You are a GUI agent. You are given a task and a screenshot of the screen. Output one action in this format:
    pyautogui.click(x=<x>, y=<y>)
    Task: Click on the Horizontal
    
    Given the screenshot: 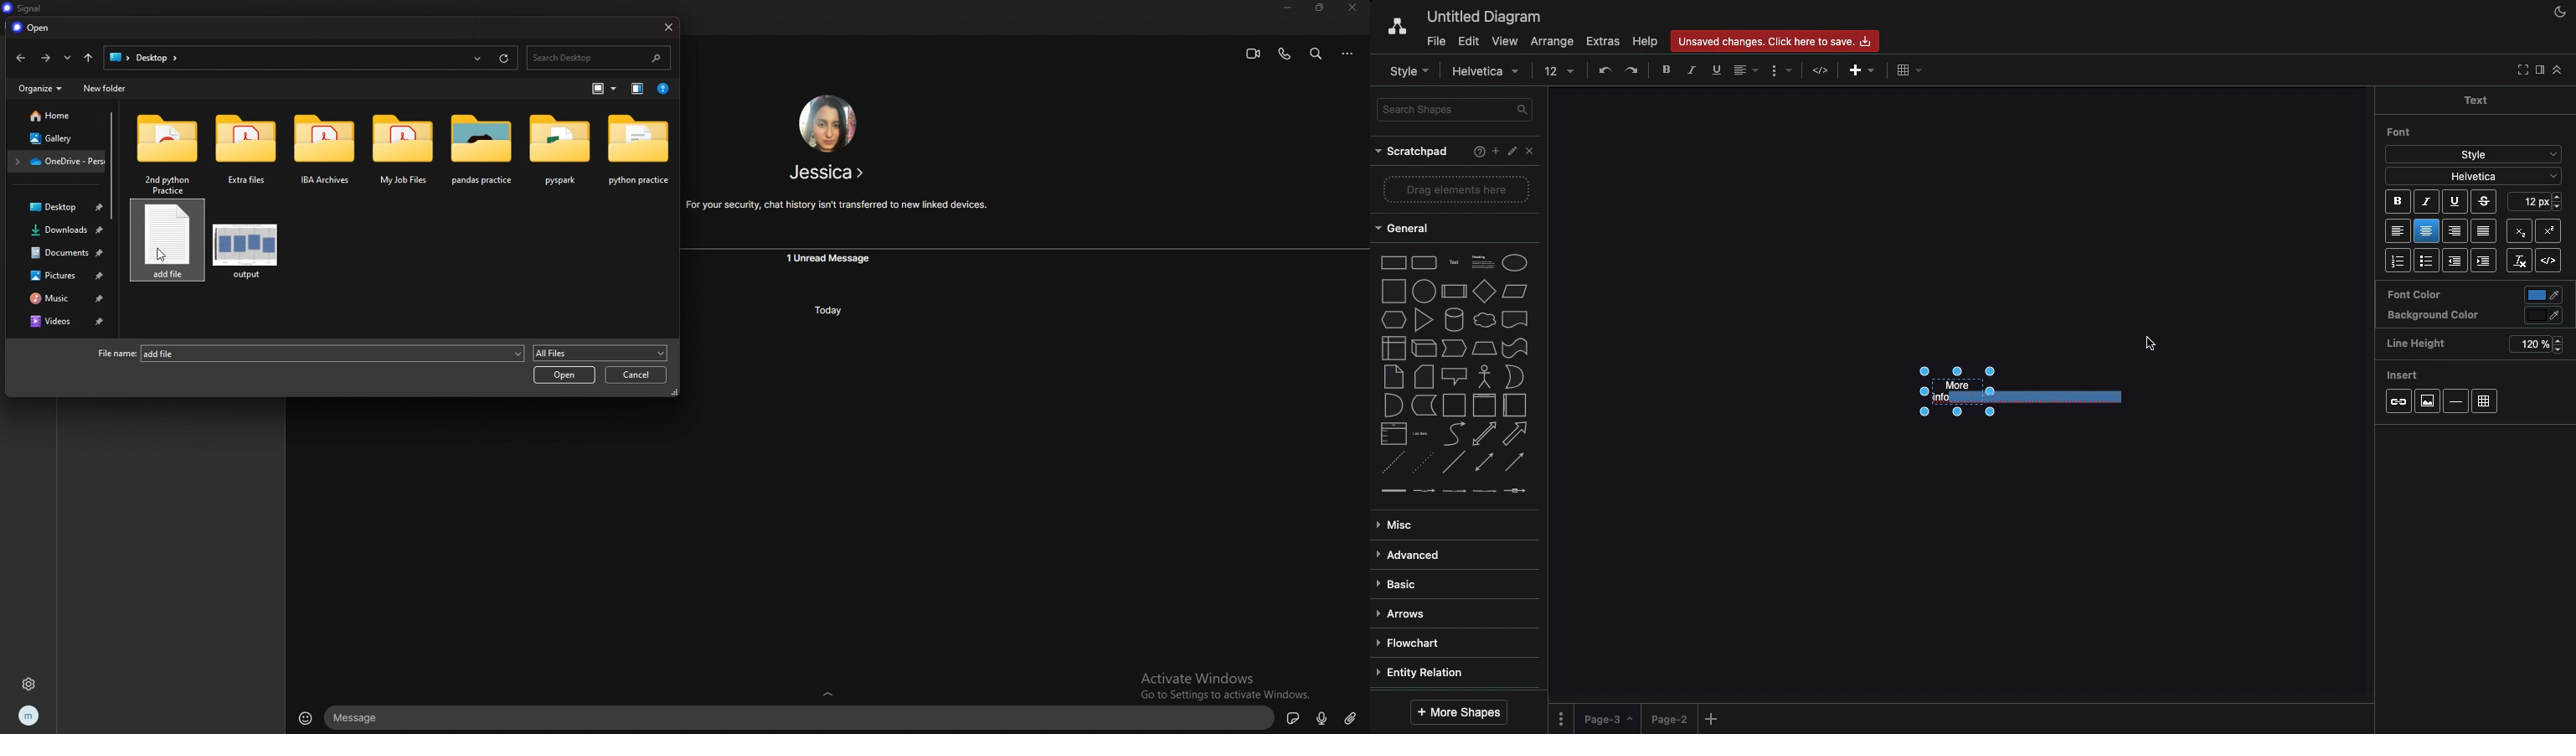 What is the action you would take?
    pyautogui.click(x=2458, y=401)
    